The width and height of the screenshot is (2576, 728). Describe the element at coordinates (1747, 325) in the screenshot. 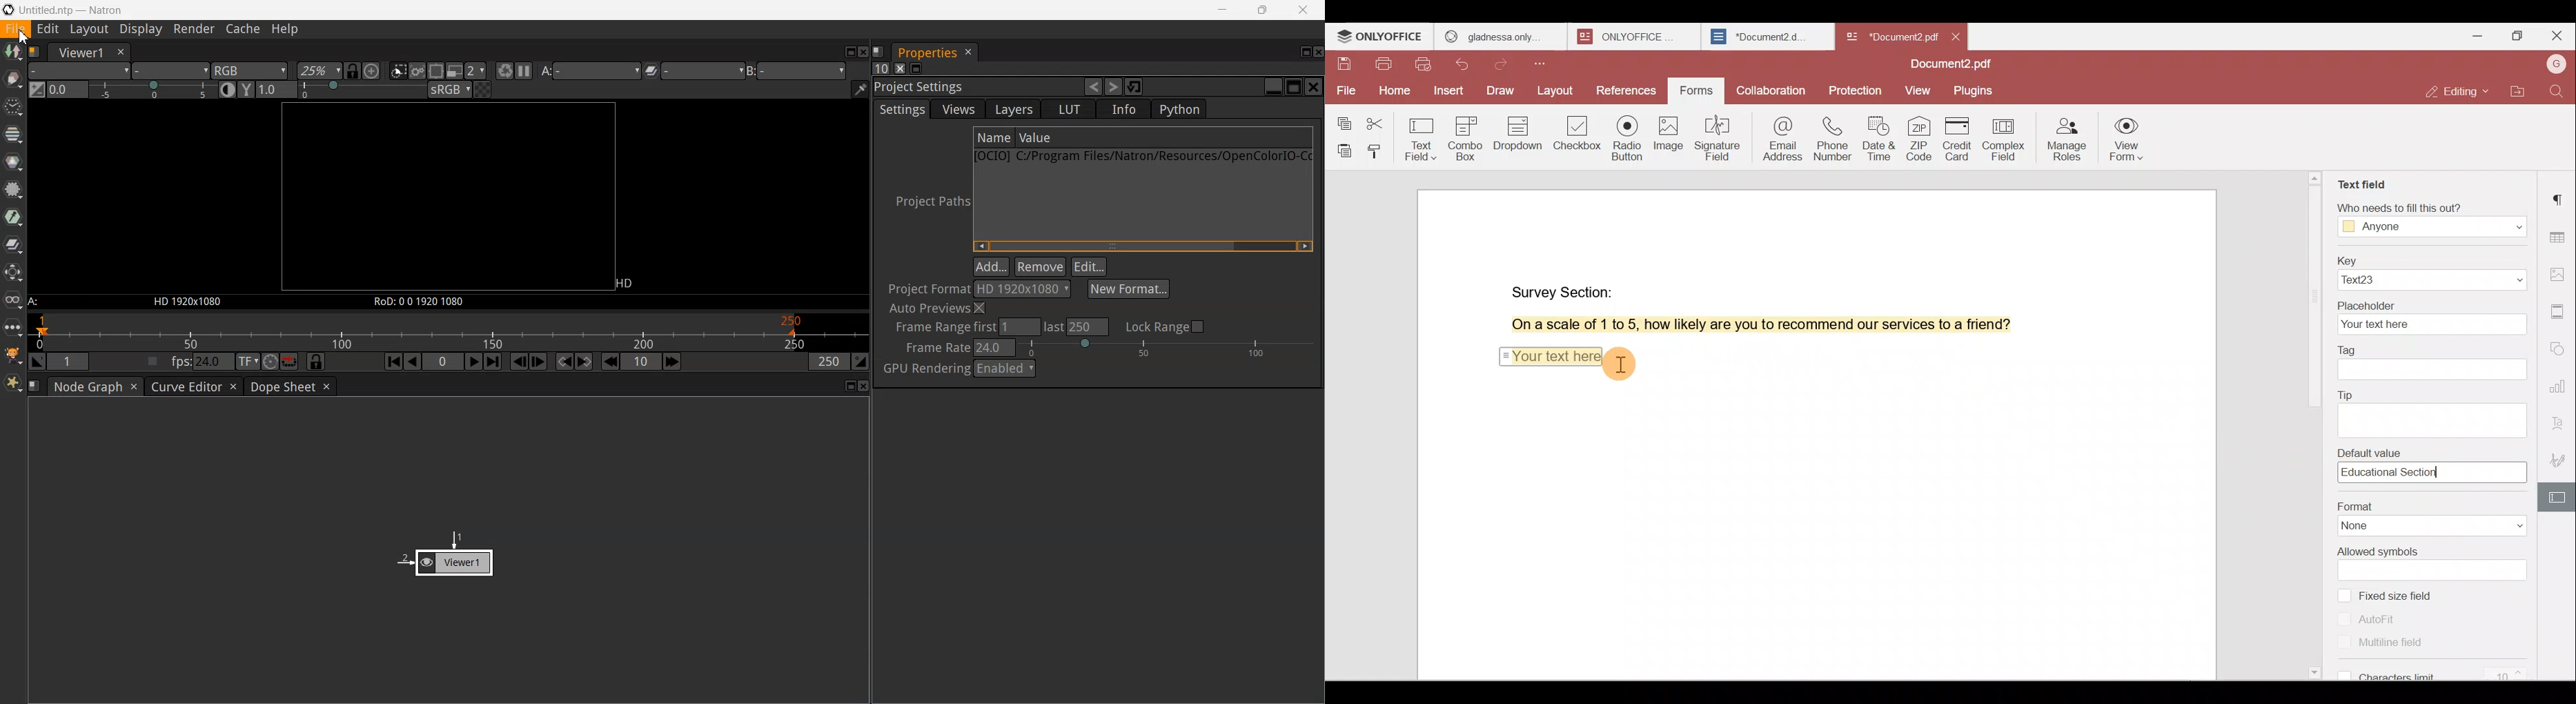

I see `On a scale of 1 to 5, how likely are you to recommend our services to a friend?` at that location.